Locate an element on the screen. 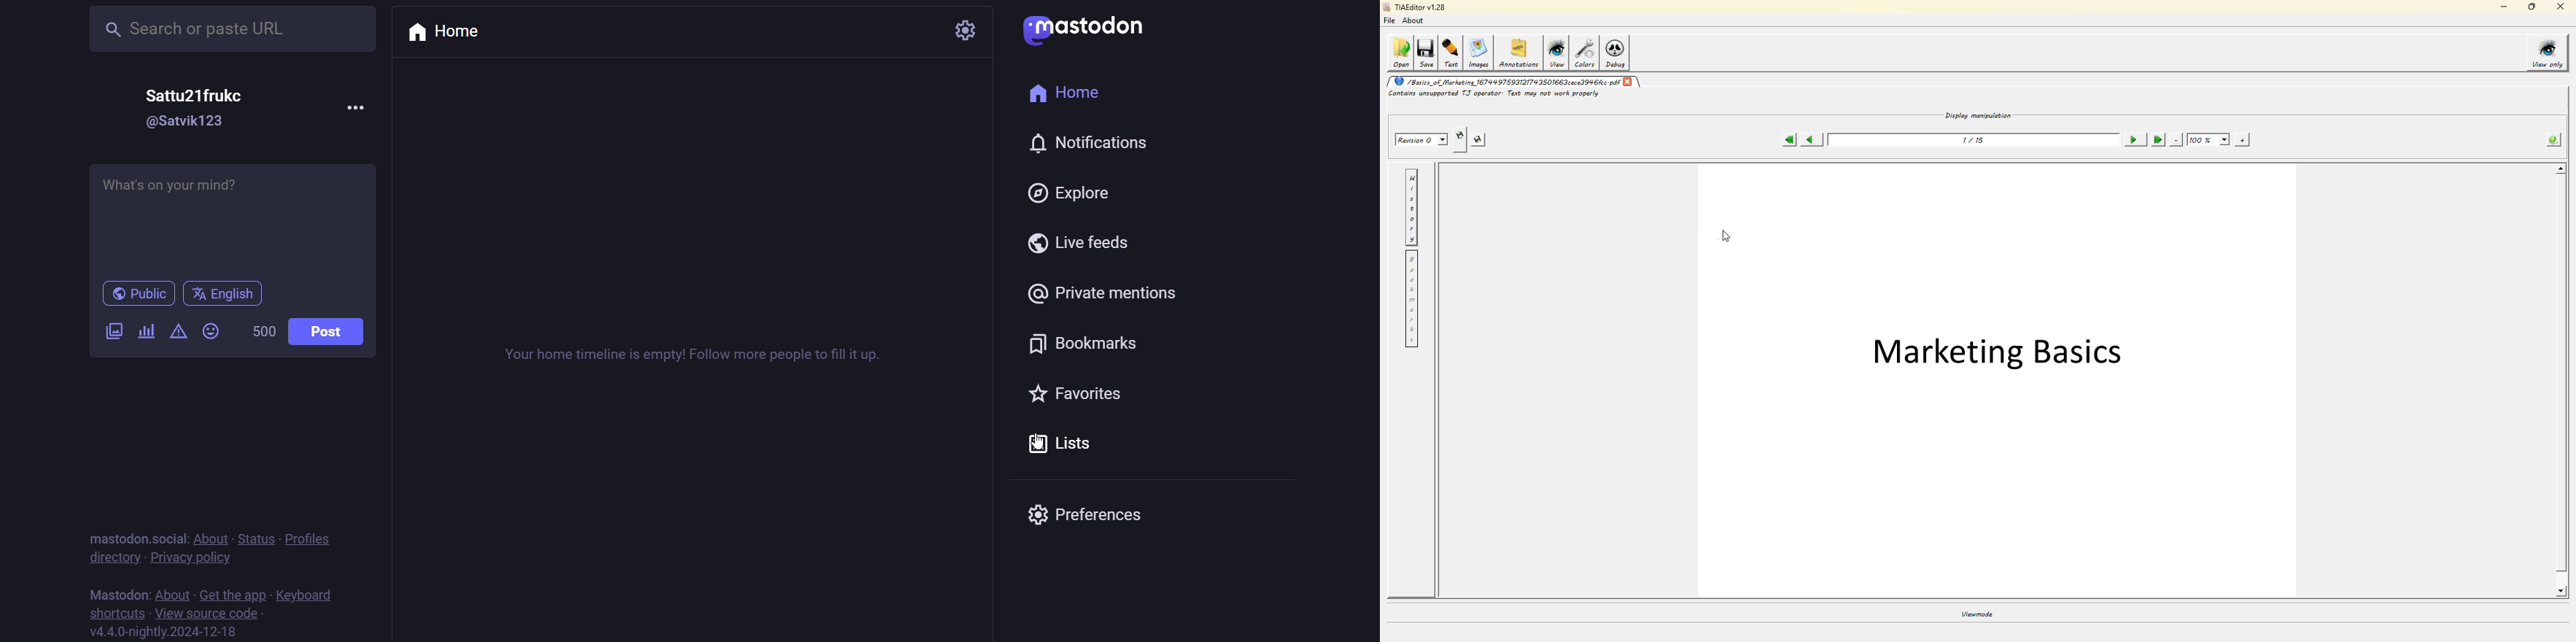 The width and height of the screenshot is (2576, 644). english is located at coordinates (223, 292).